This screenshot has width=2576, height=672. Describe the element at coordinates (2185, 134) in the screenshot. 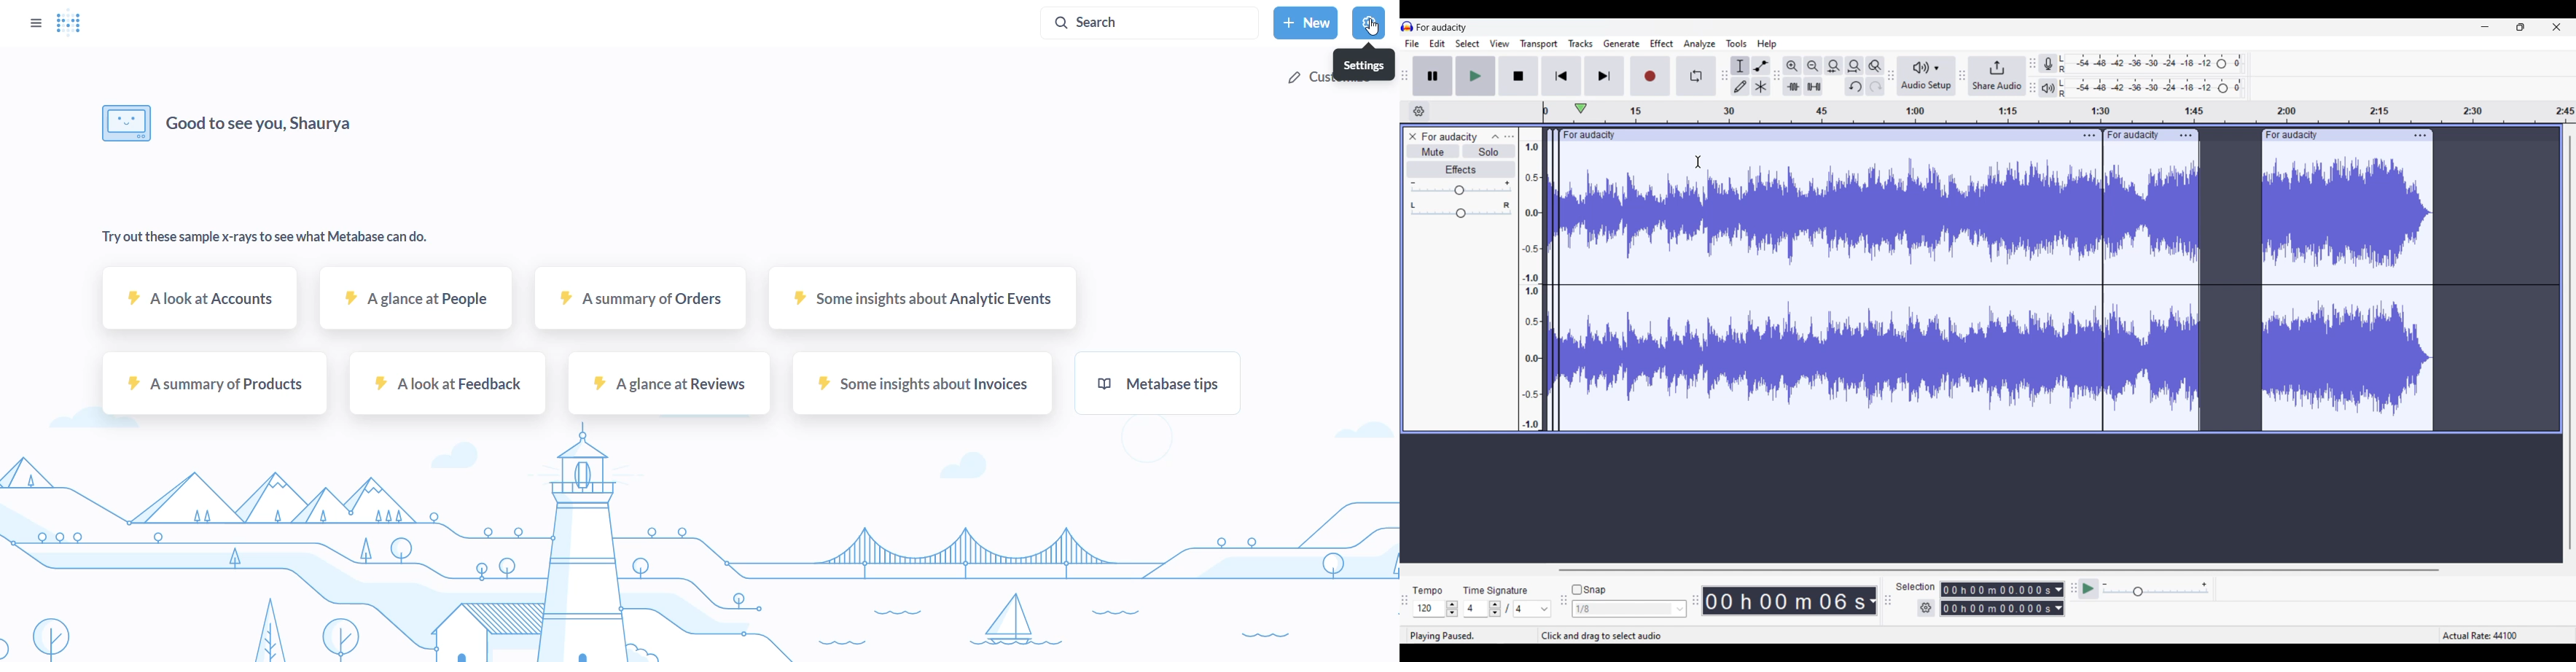

I see `track options` at that location.